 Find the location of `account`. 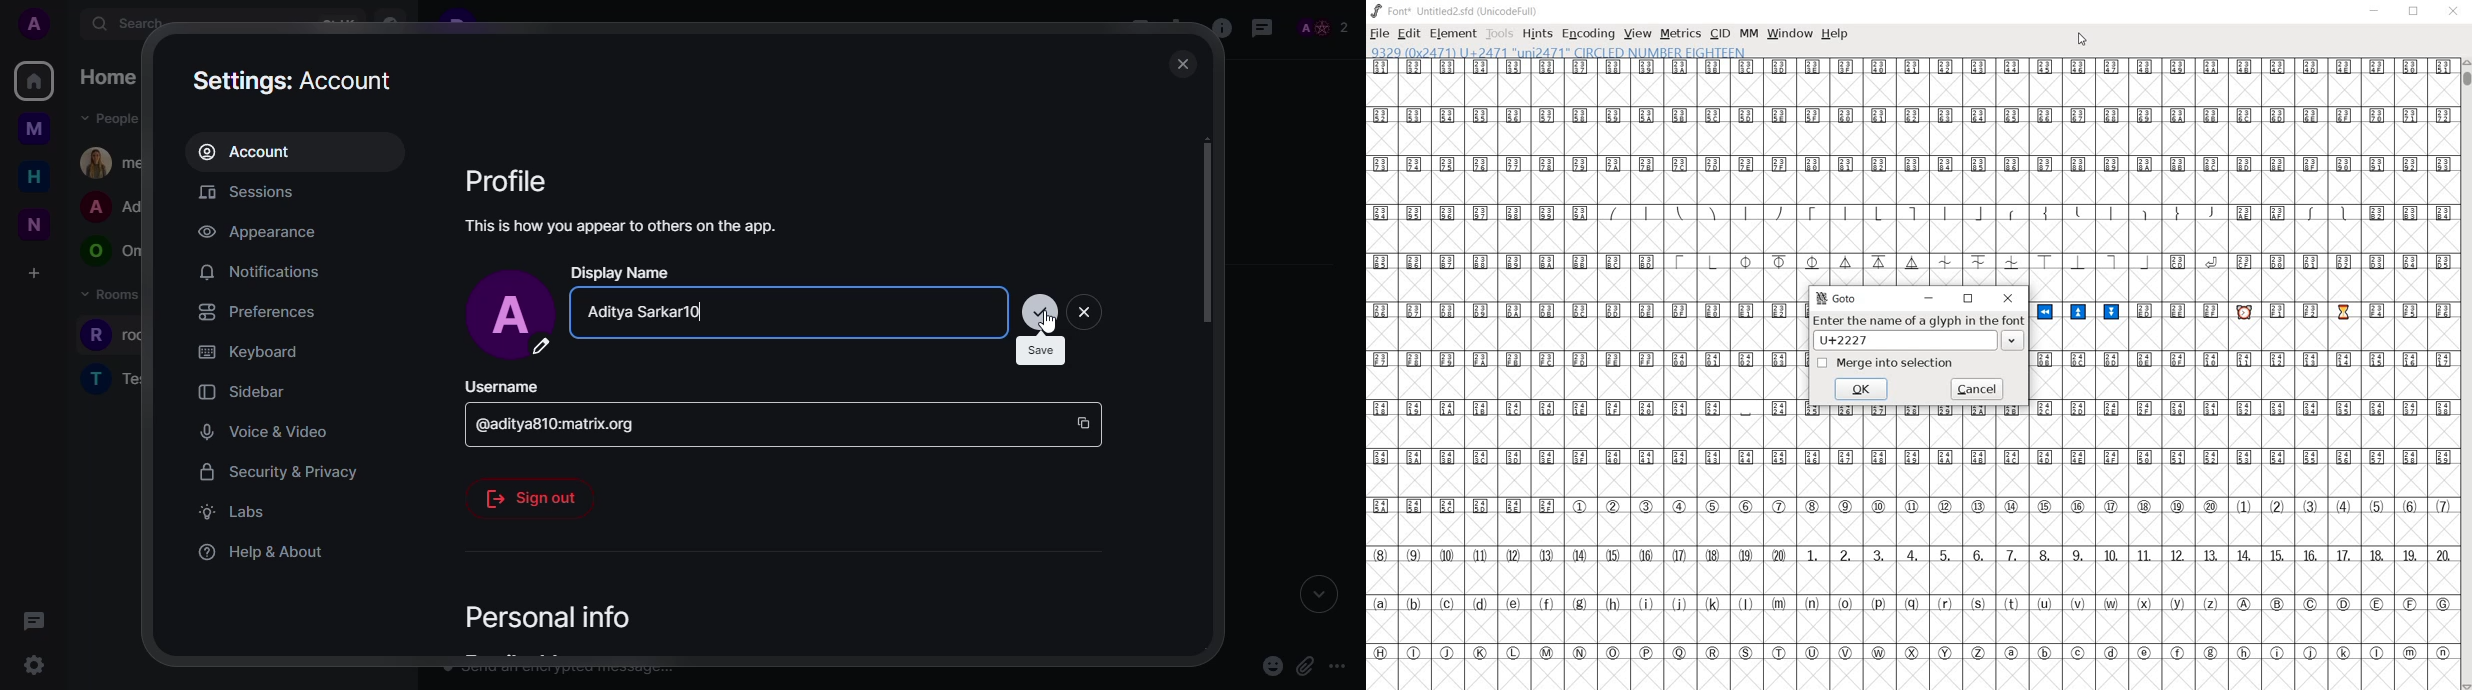

account is located at coordinates (253, 151).